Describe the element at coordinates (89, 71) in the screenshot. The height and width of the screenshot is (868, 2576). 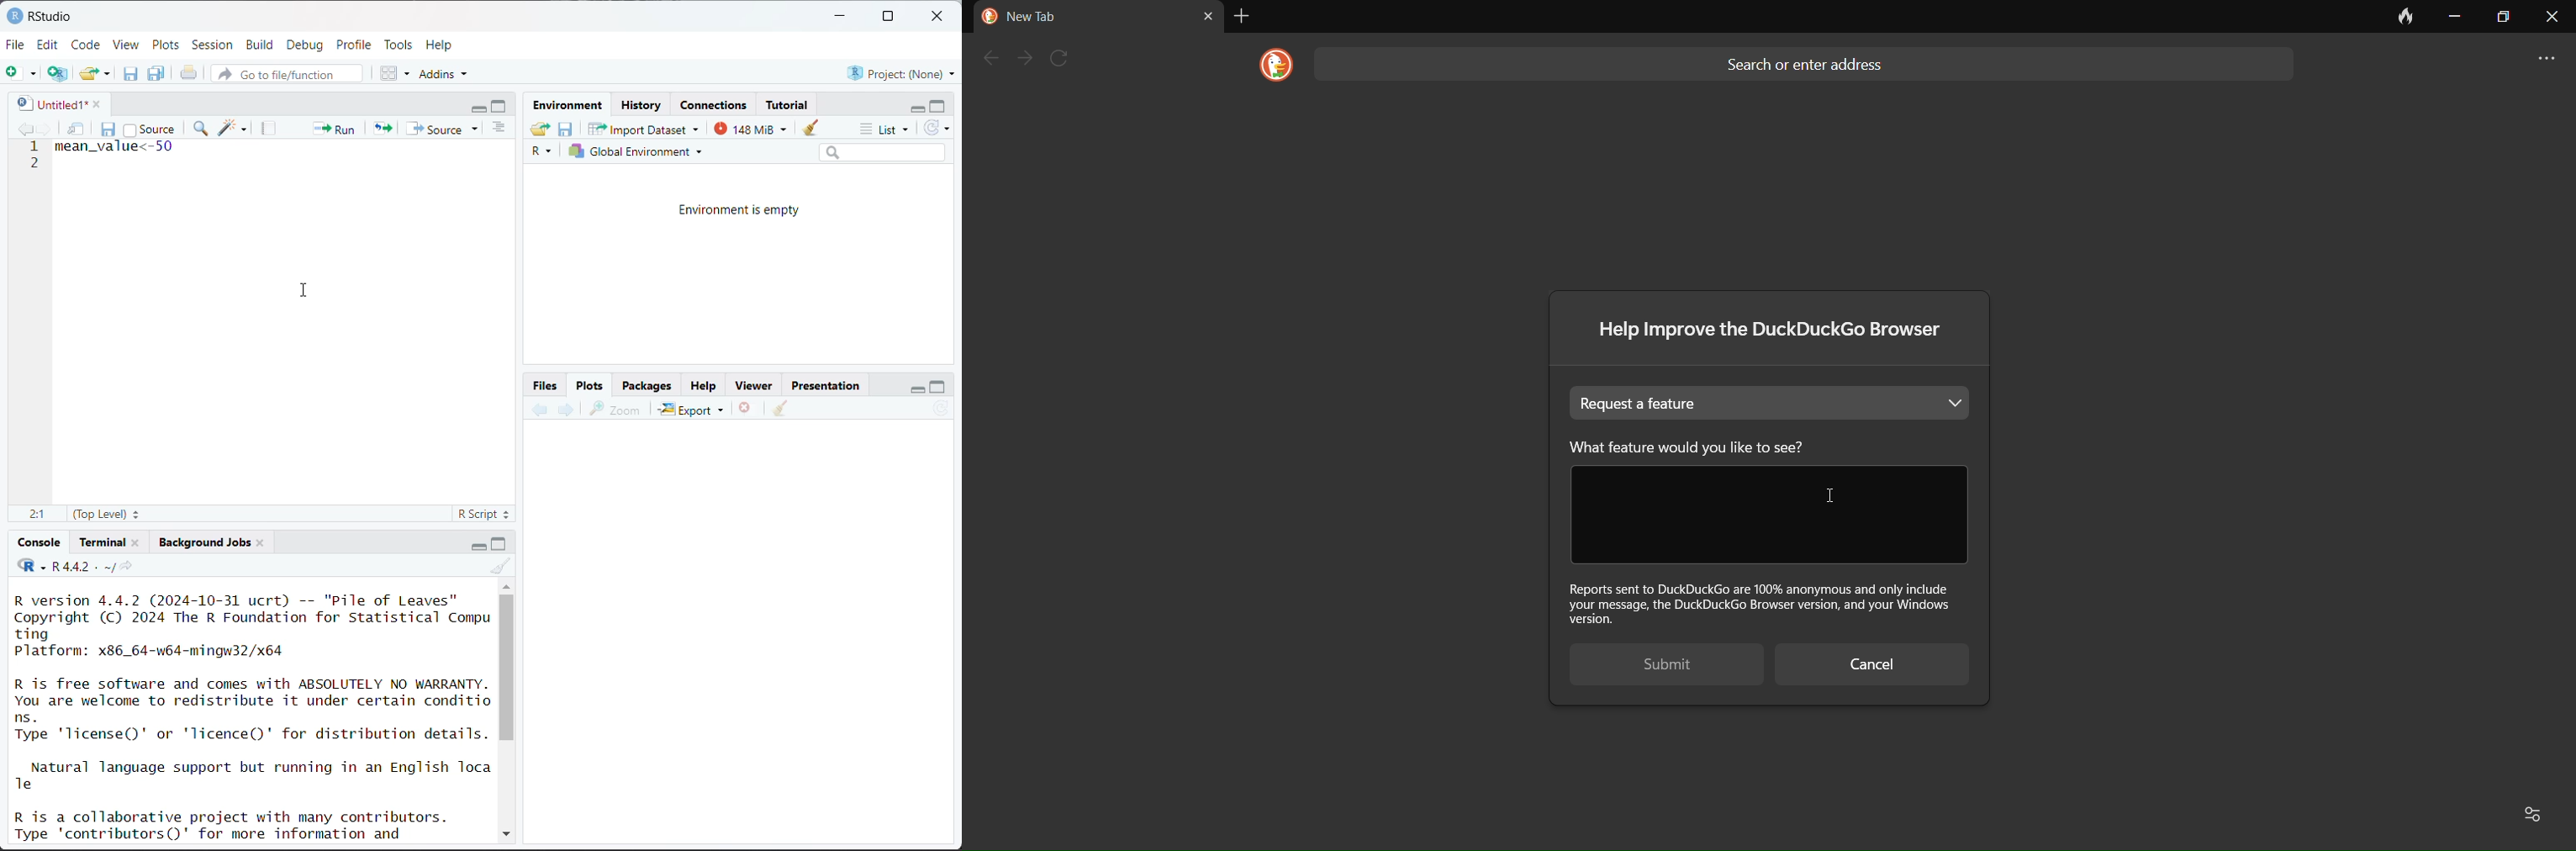
I see `open an existing file` at that location.